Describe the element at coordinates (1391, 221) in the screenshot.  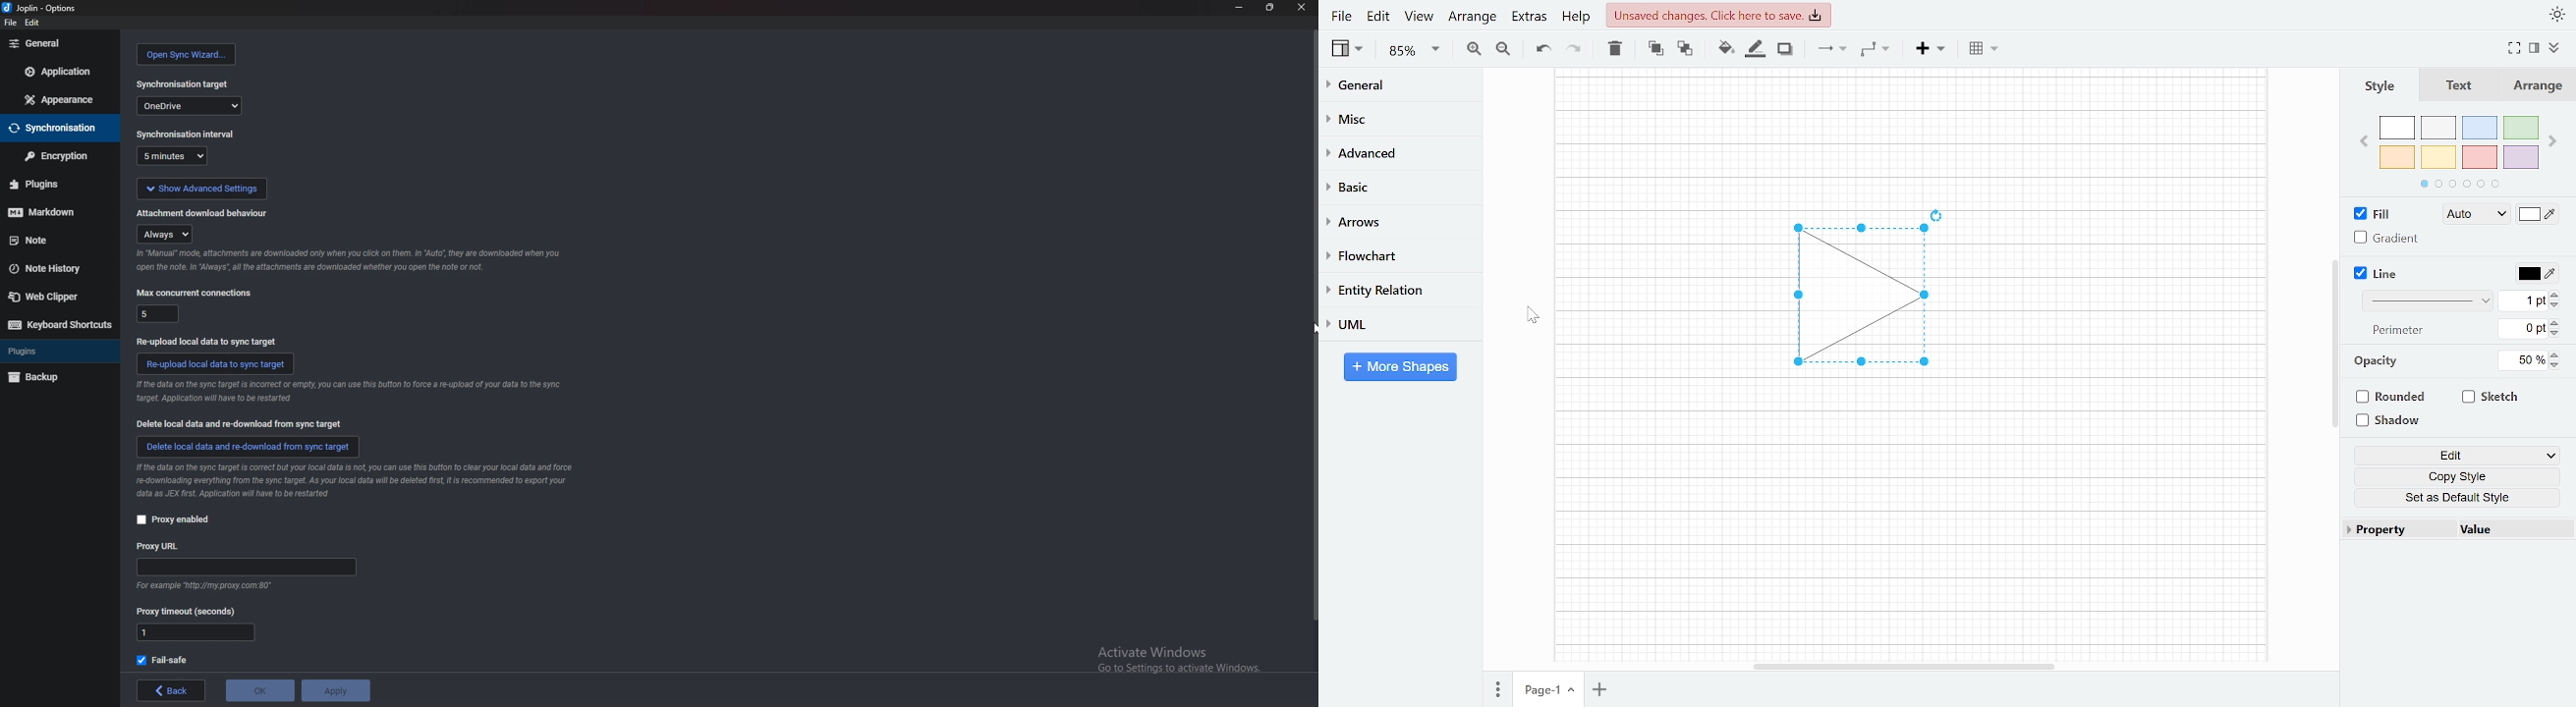
I see `Arrows` at that location.